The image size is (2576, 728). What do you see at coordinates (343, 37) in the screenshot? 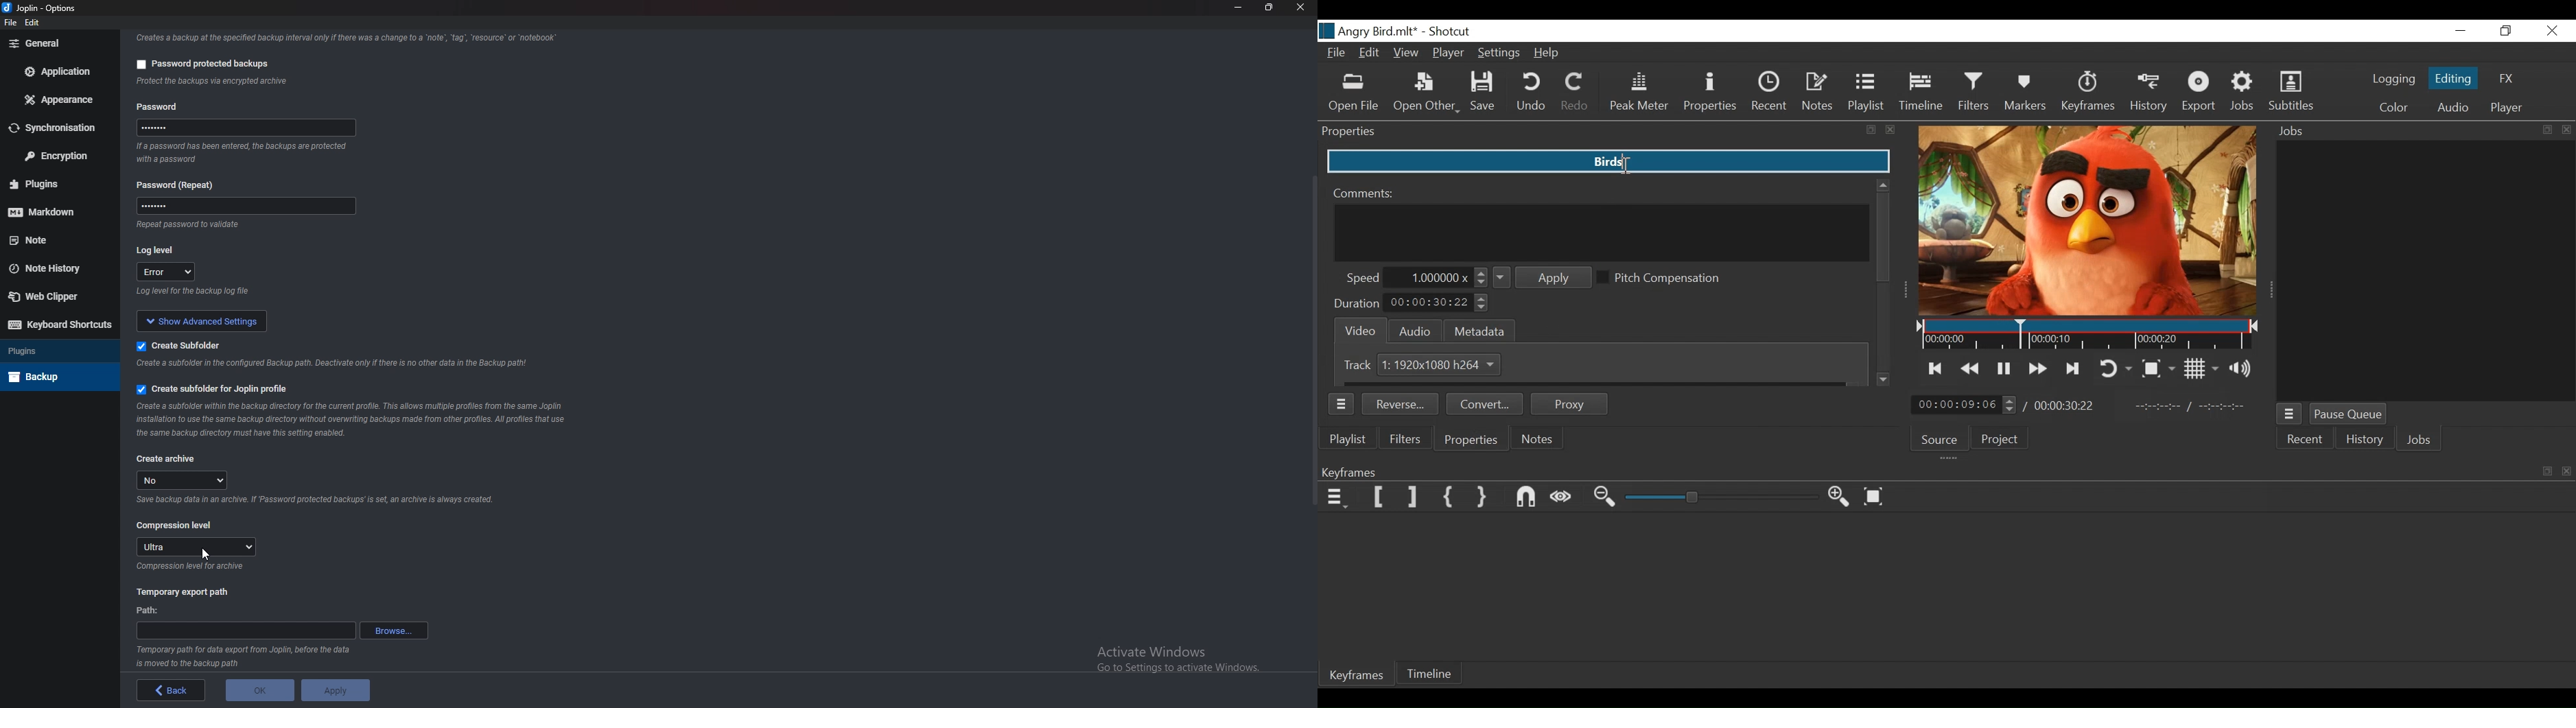
I see `info` at bounding box center [343, 37].